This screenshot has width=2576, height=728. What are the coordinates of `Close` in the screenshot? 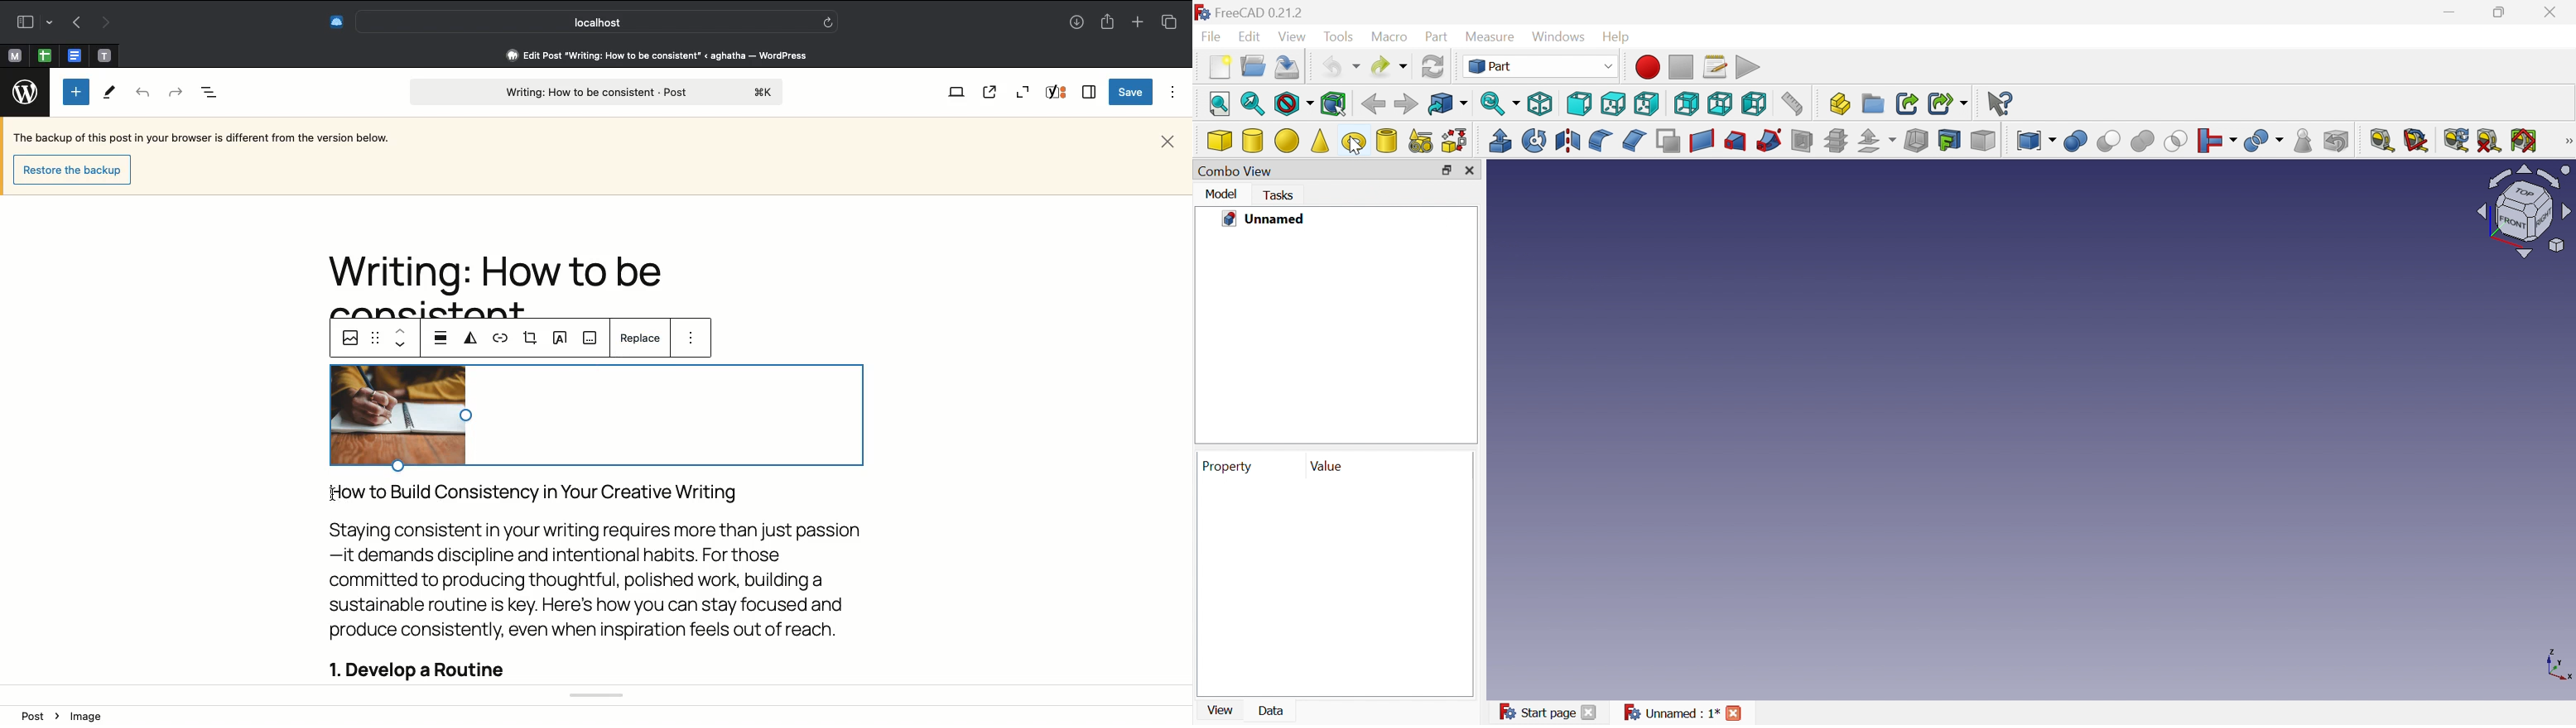 It's located at (1735, 713).